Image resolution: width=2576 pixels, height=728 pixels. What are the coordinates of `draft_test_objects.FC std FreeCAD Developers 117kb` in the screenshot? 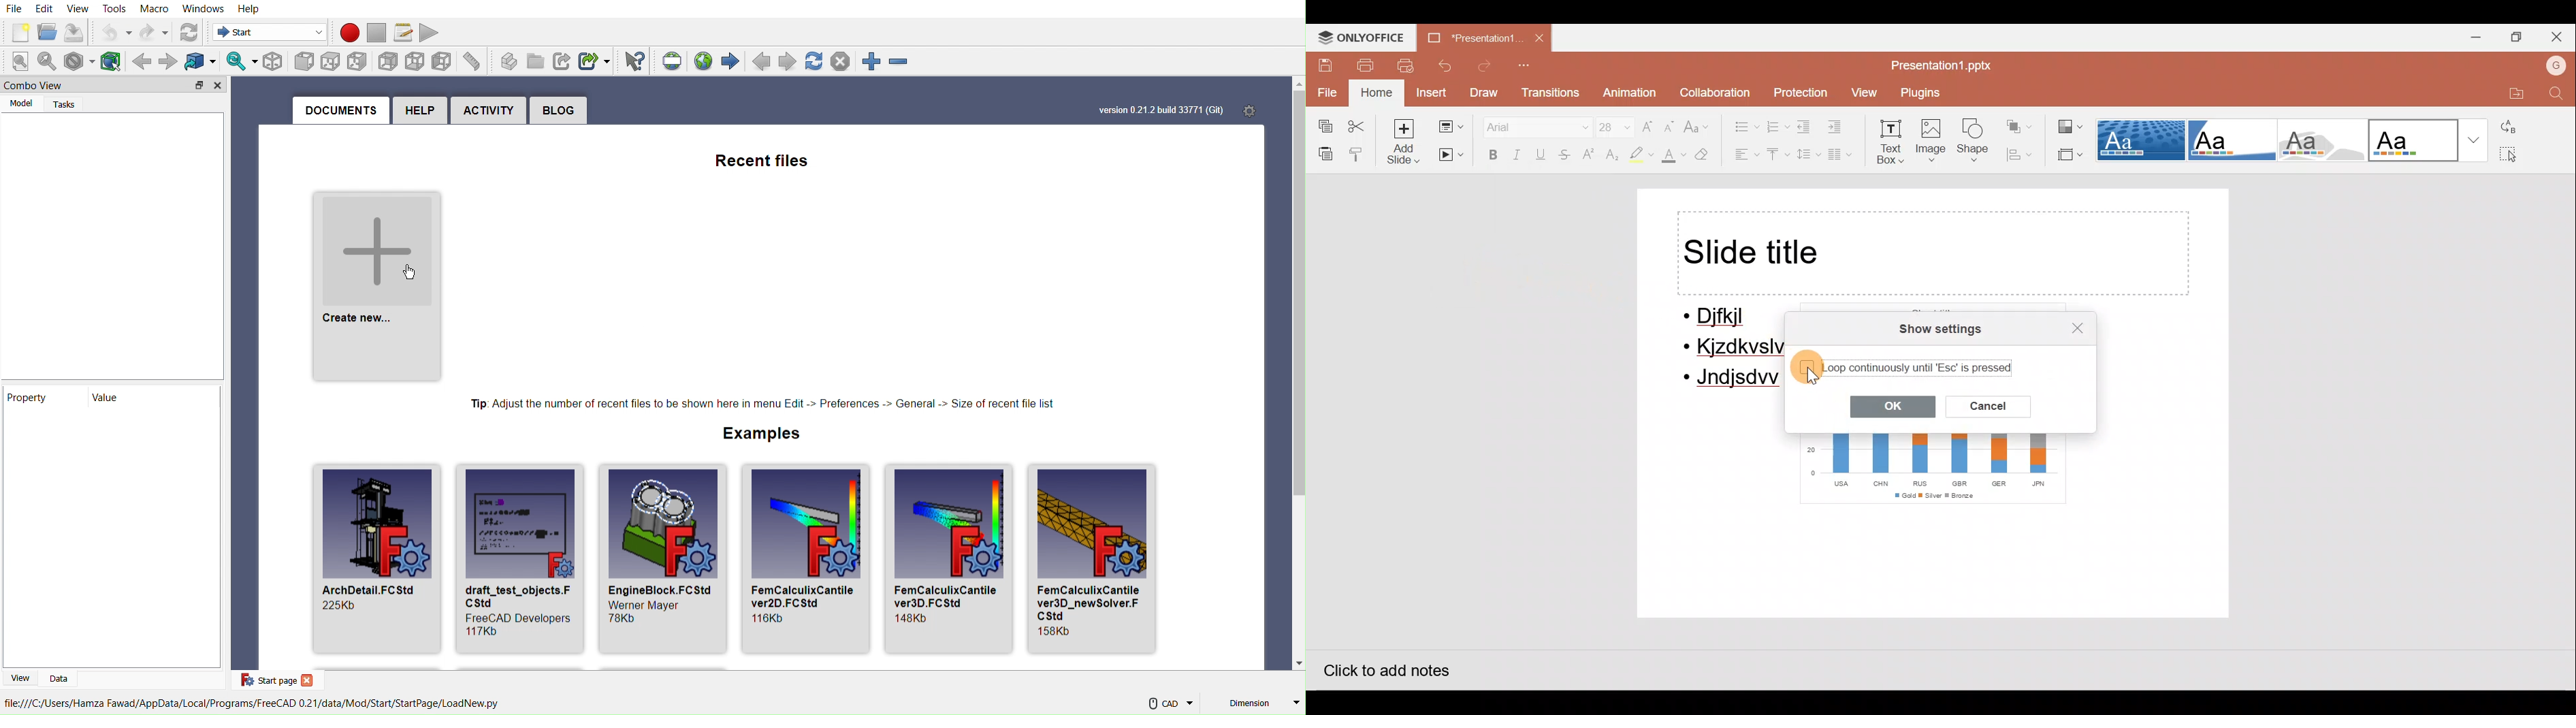 It's located at (517, 558).